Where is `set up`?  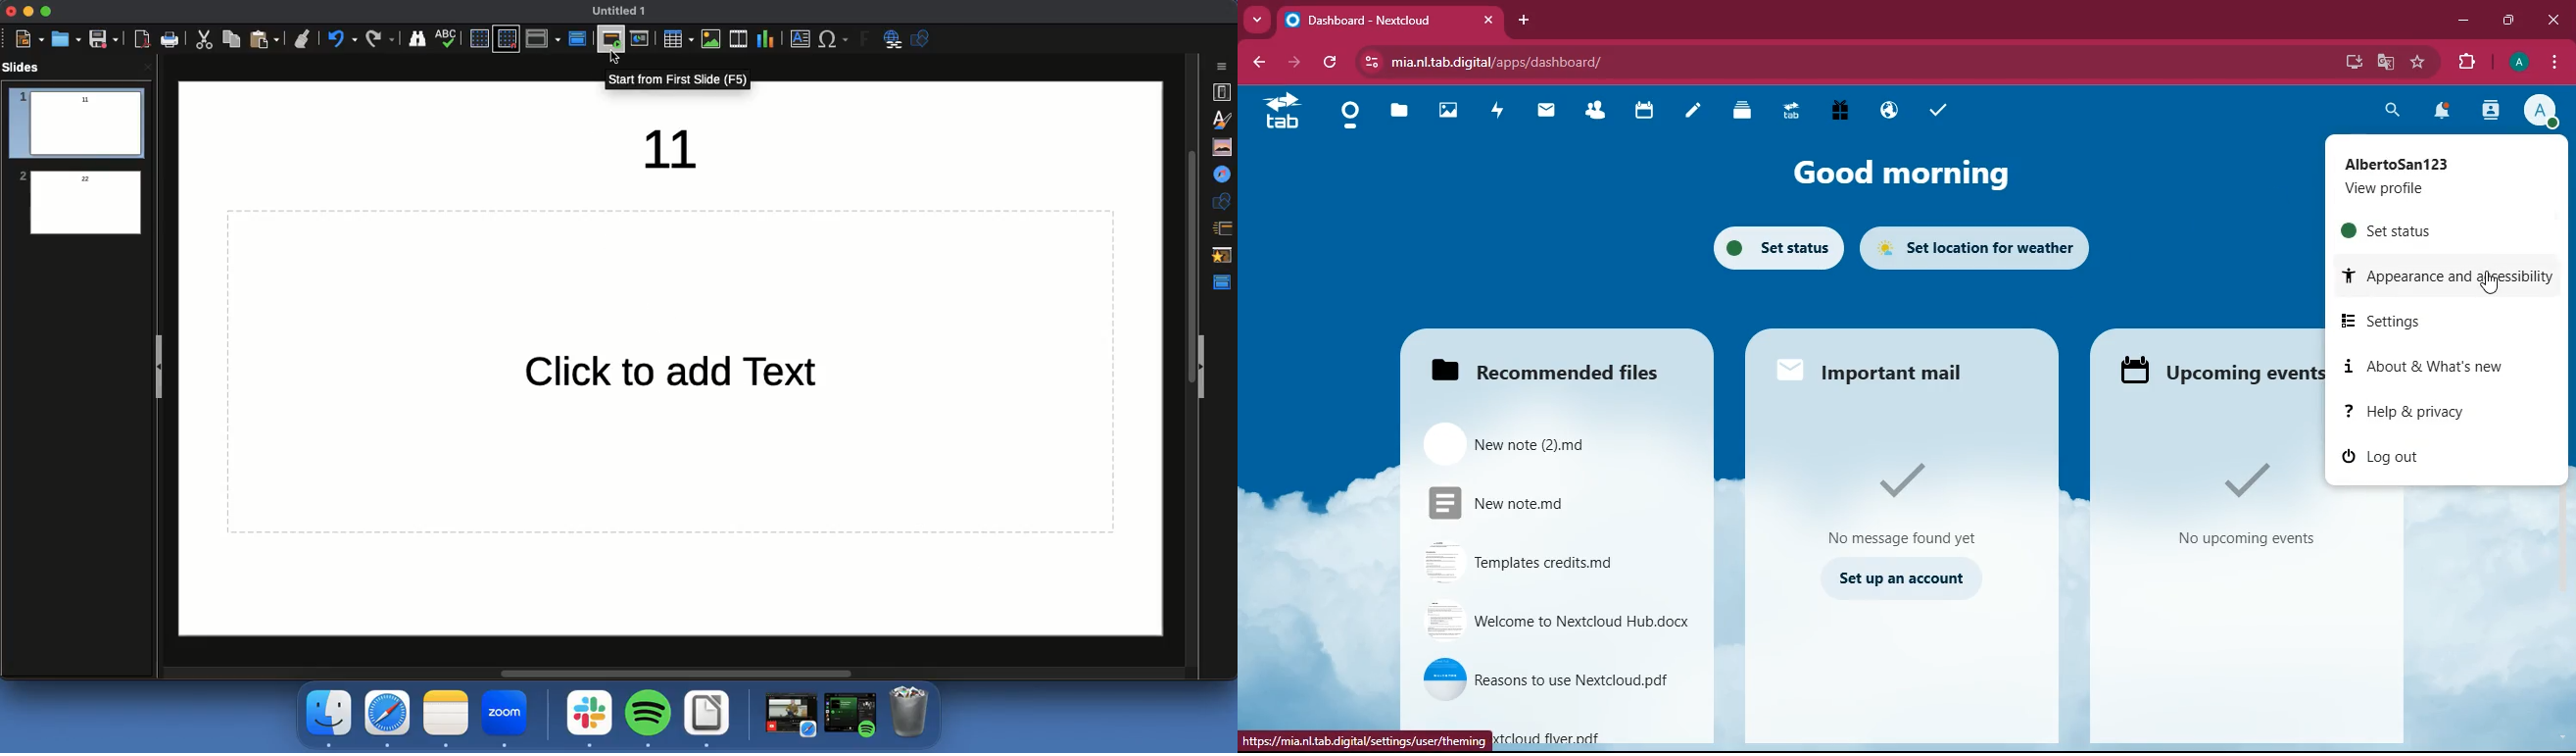 set up is located at coordinates (1904, 578).